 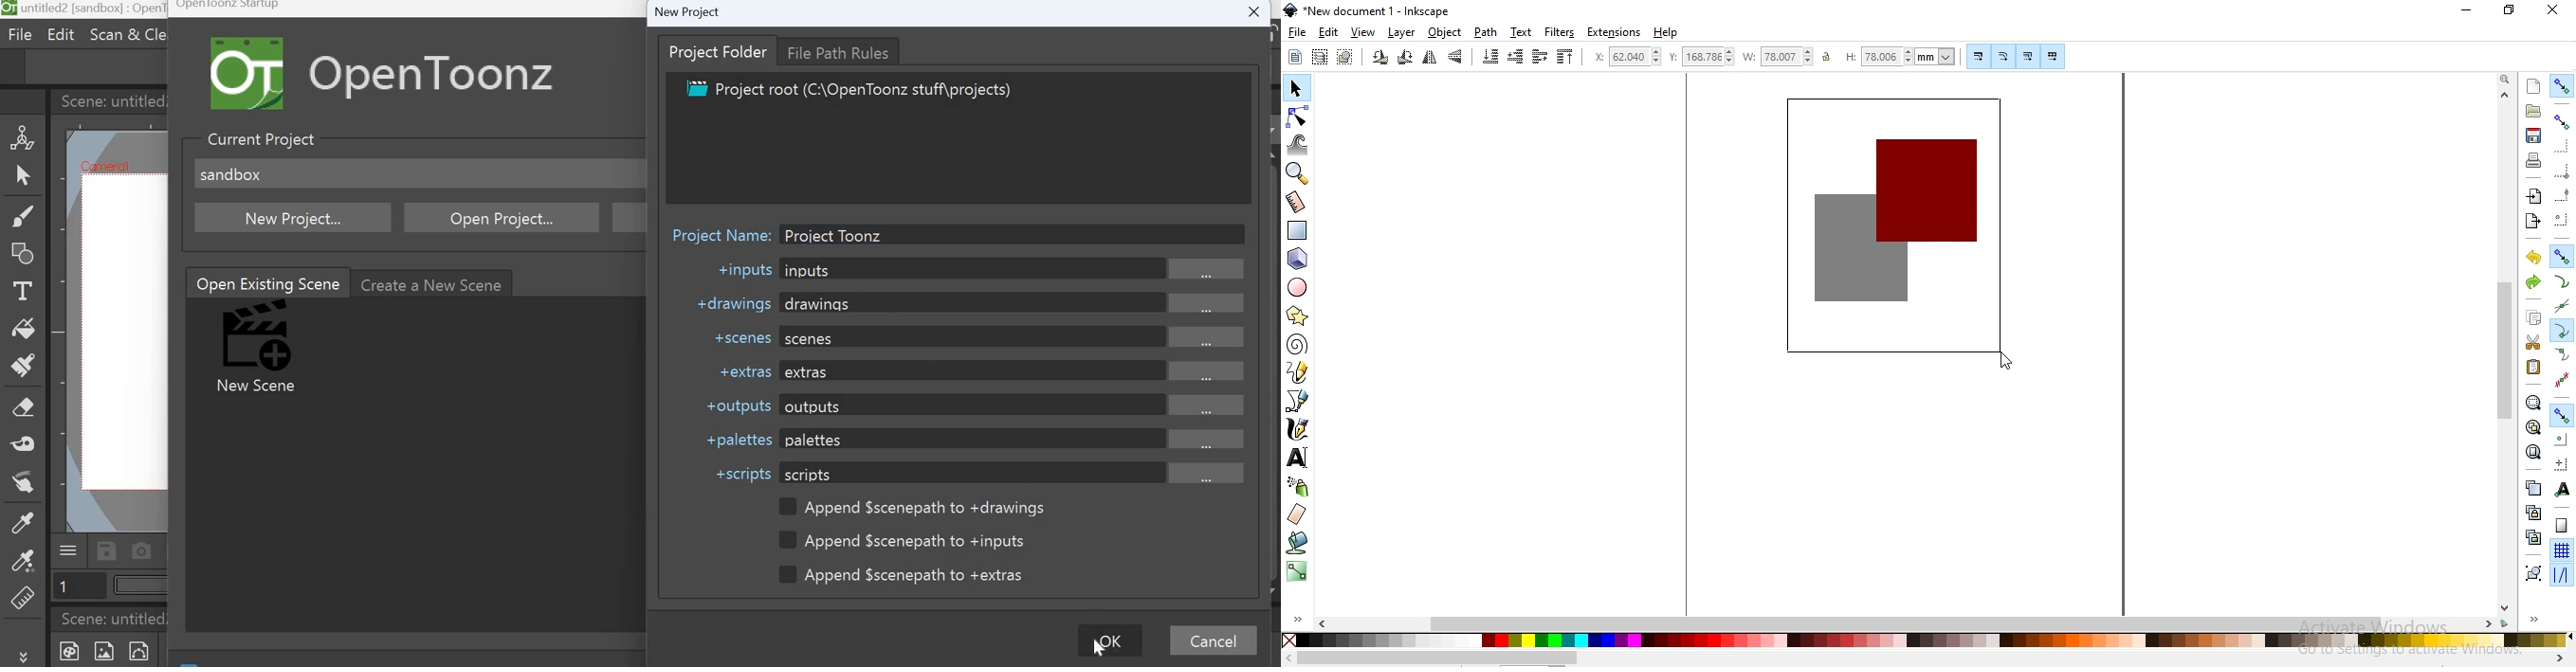 What do you see at coordinates (2563, 413) in the screenshot?
I see `snap other points` at bounding box center [2563, 413].